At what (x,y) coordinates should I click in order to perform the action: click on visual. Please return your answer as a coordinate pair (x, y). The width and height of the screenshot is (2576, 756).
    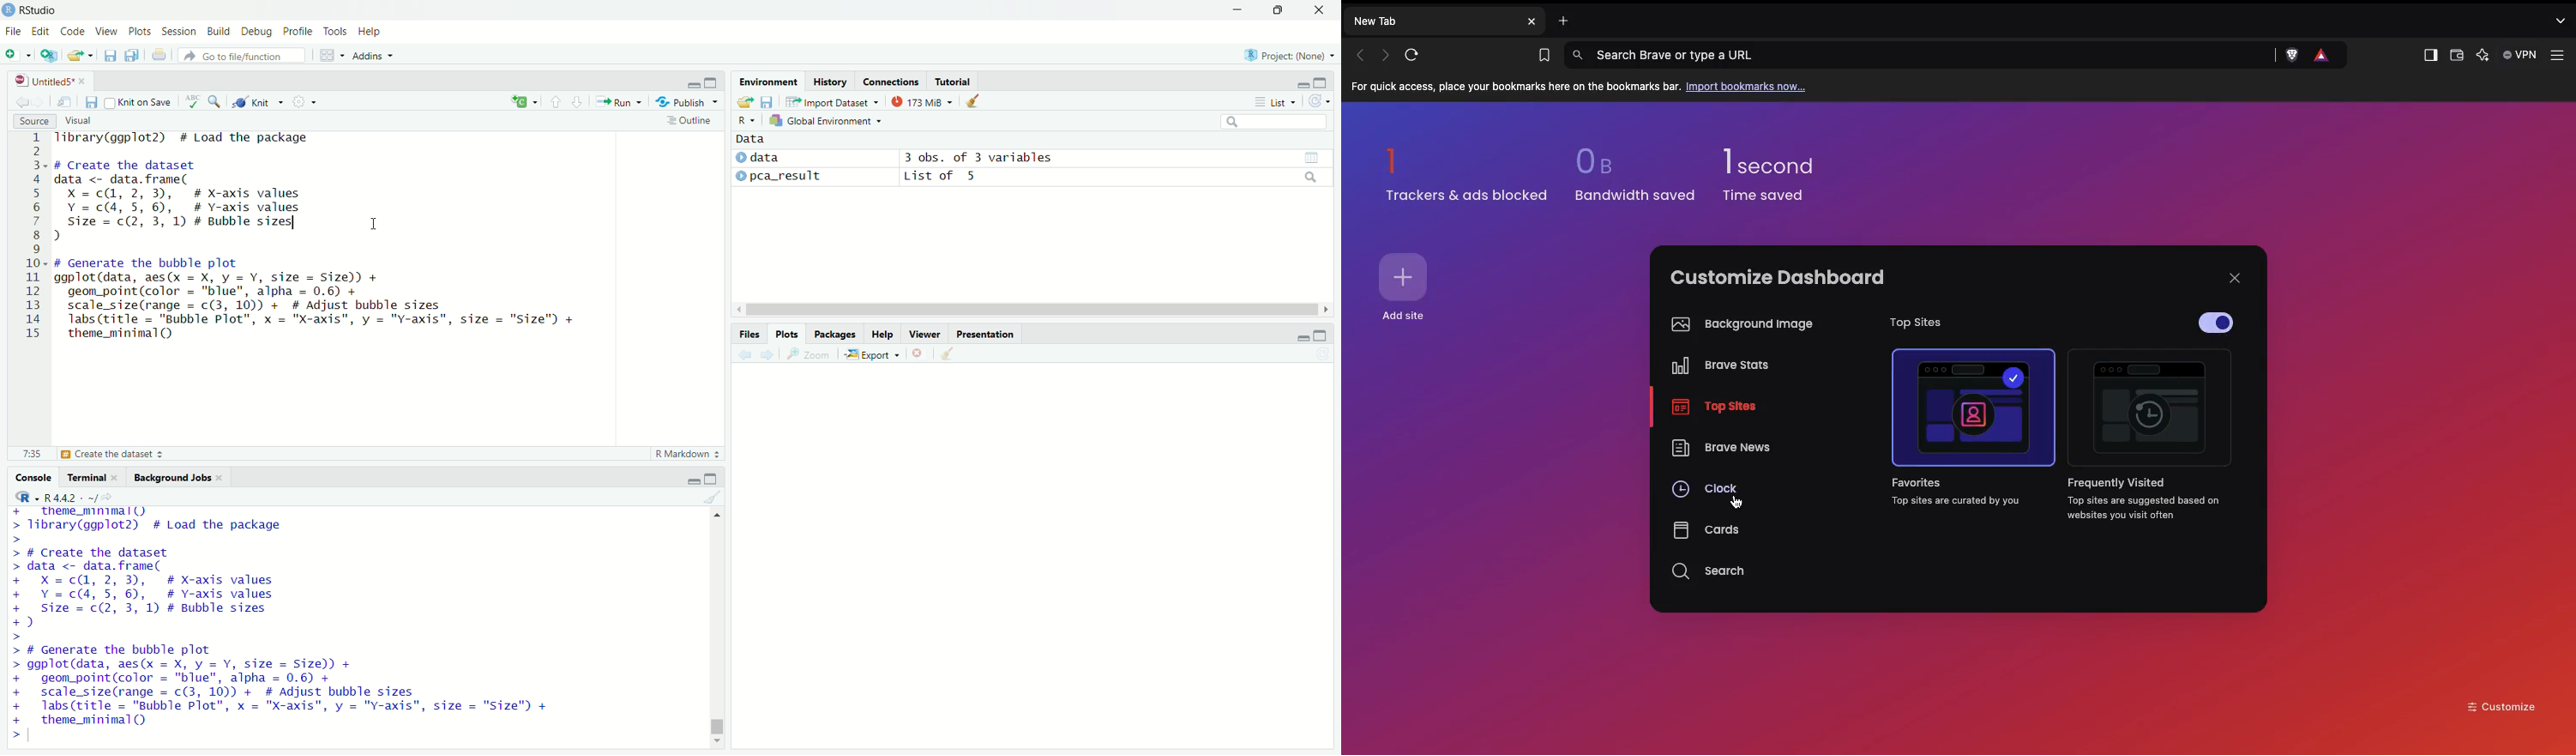
    Looking at the image, I should click on (80, 122).